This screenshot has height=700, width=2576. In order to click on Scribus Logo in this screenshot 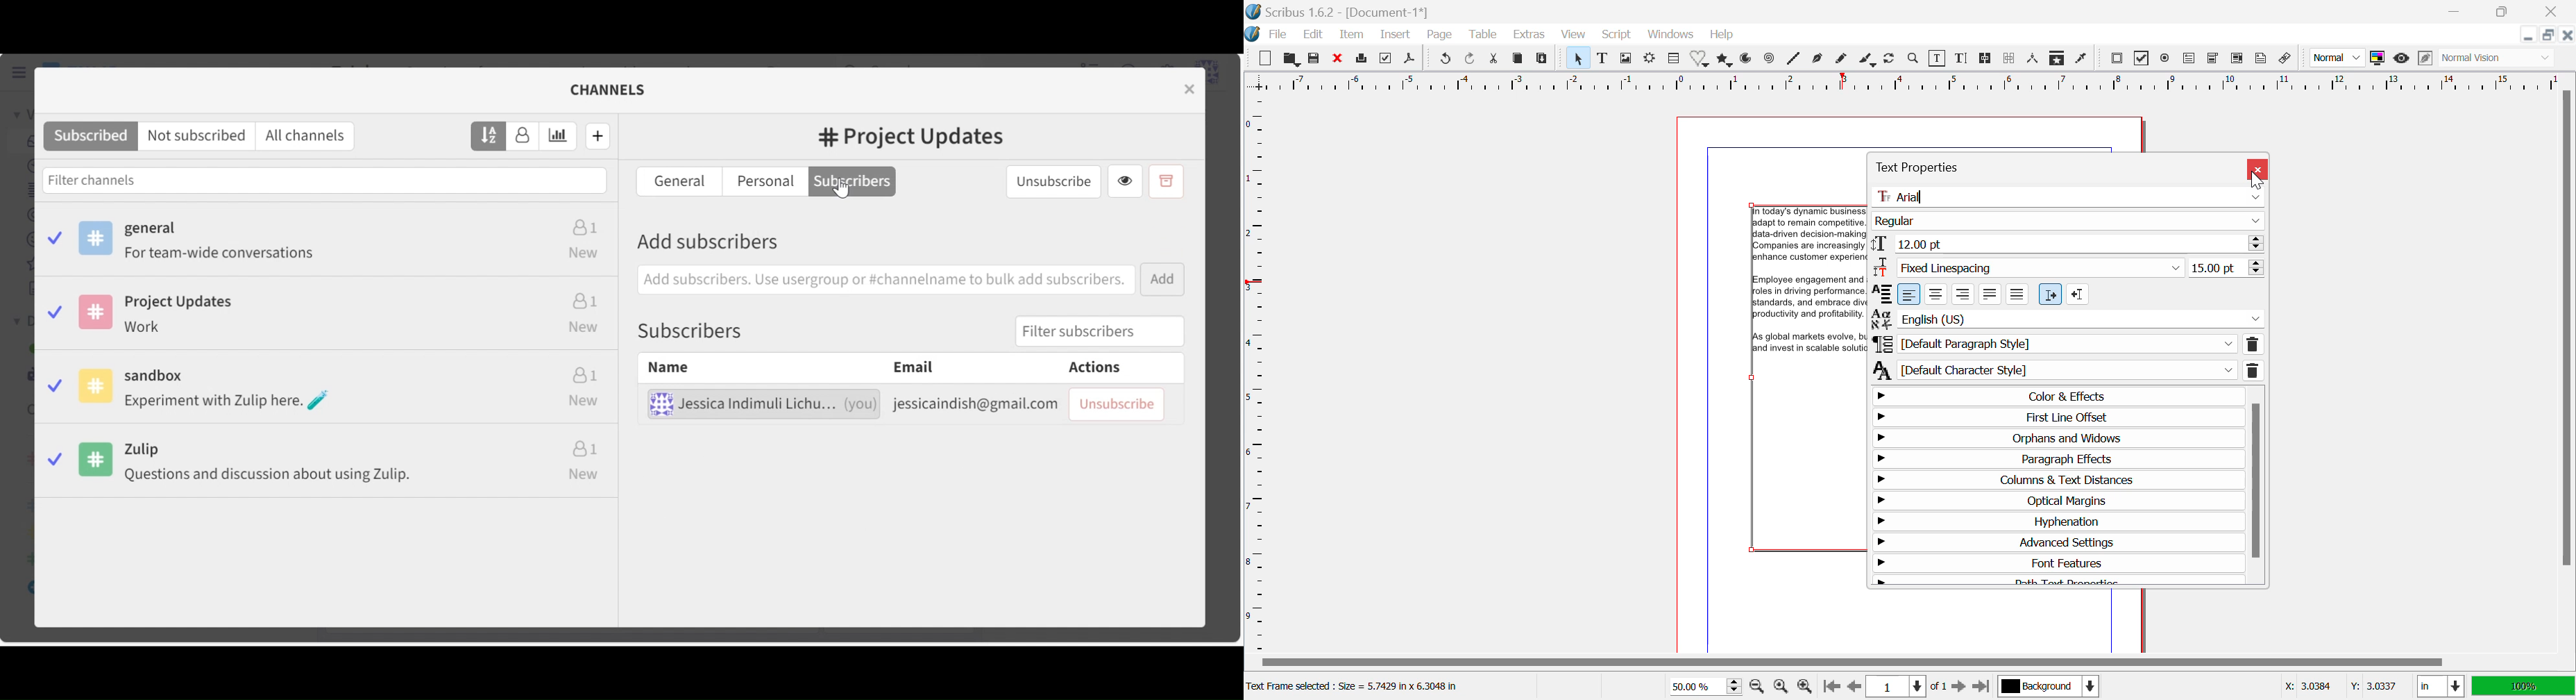, I will do `click(1252, 35)`.